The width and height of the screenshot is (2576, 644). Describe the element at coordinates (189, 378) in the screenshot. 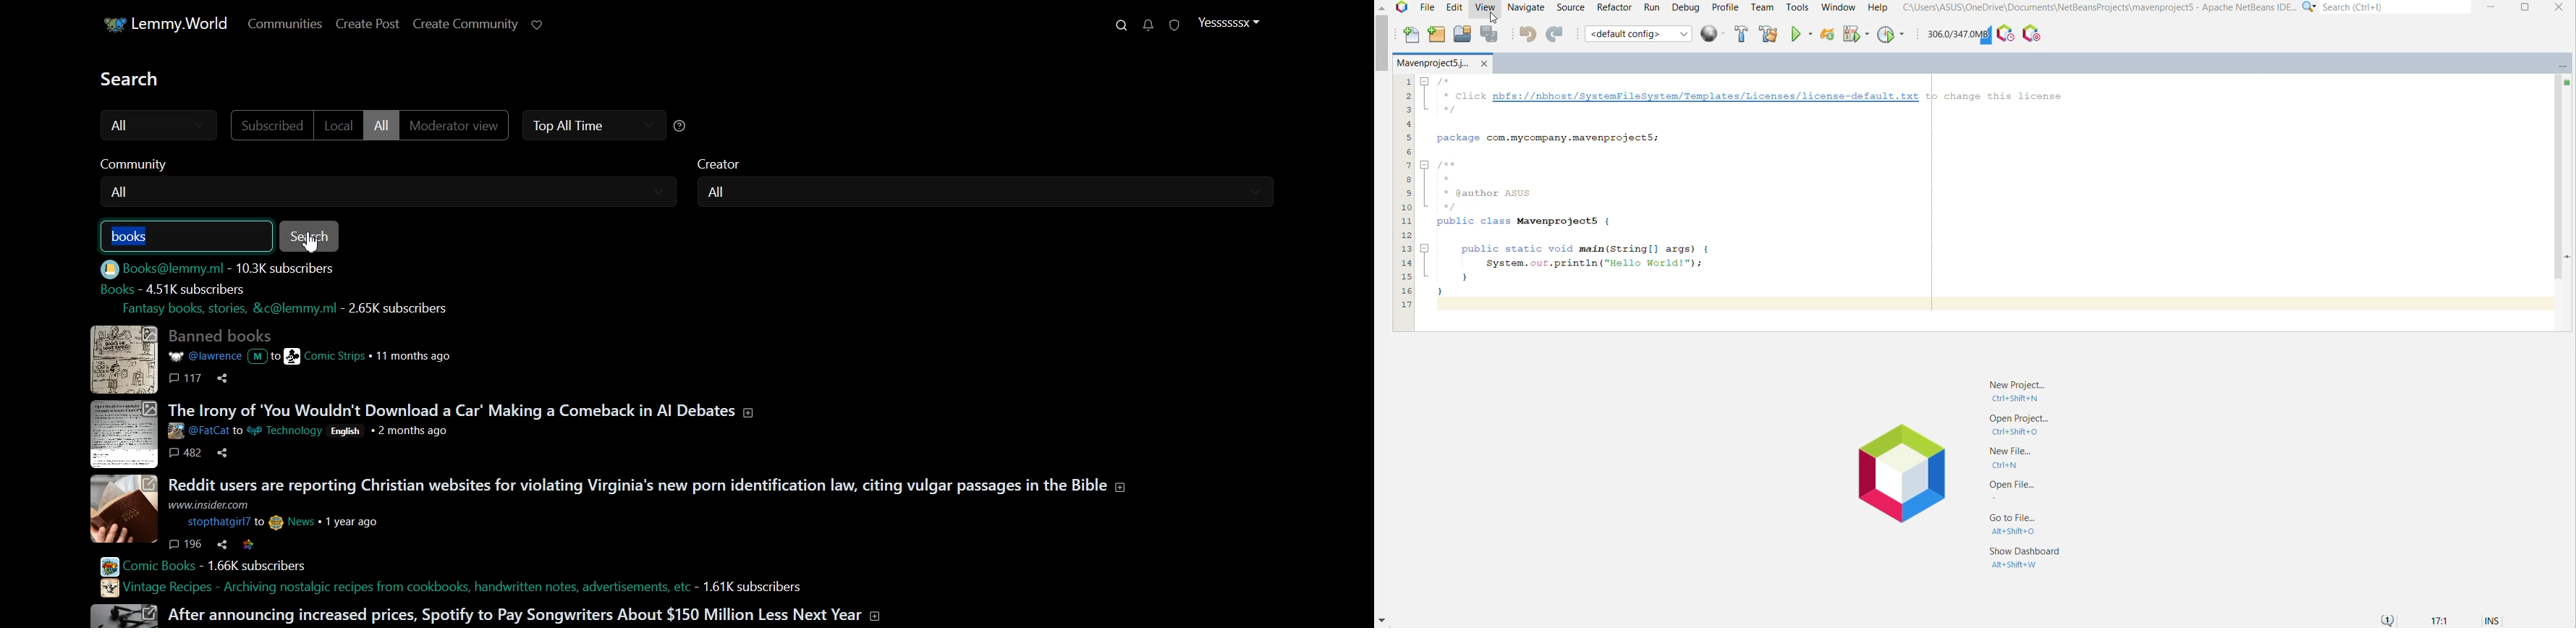

I see `comments` at that location.